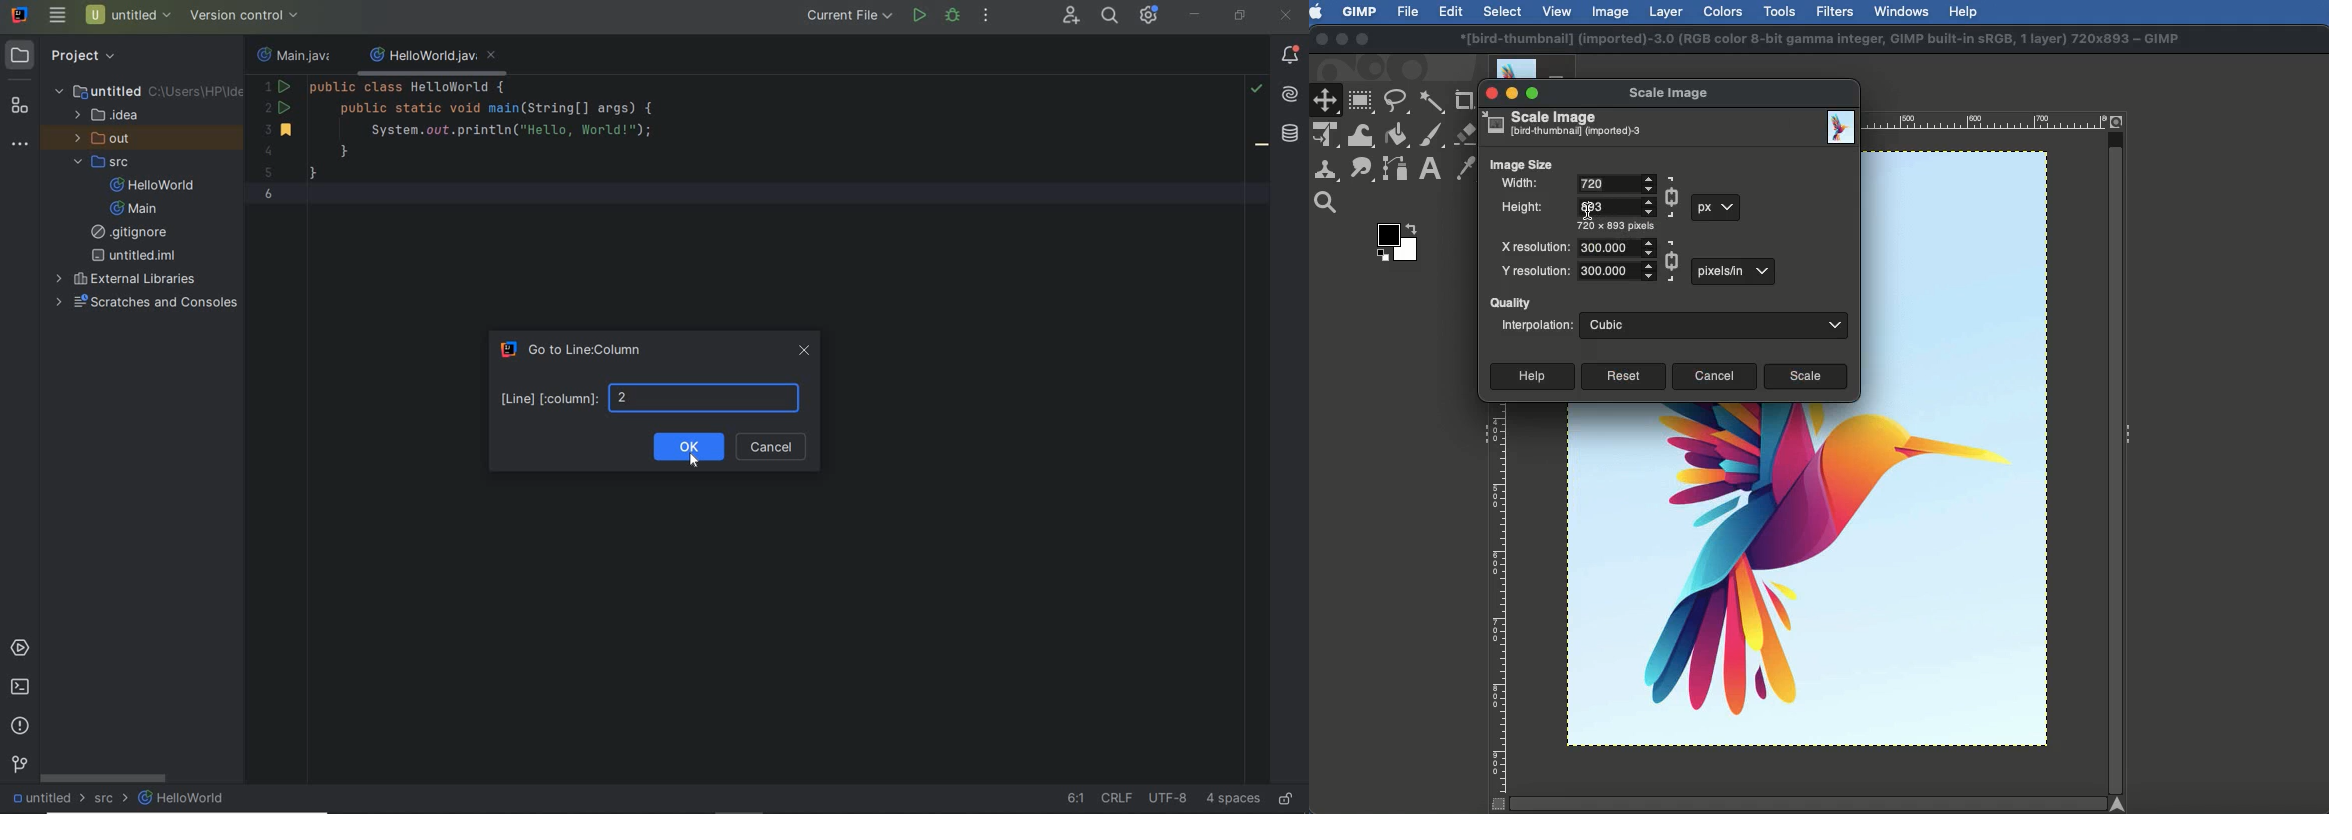 Image resolution: width=2352 pixels, height=840 pixels. I want to click on code with me, so click(1072, 16).